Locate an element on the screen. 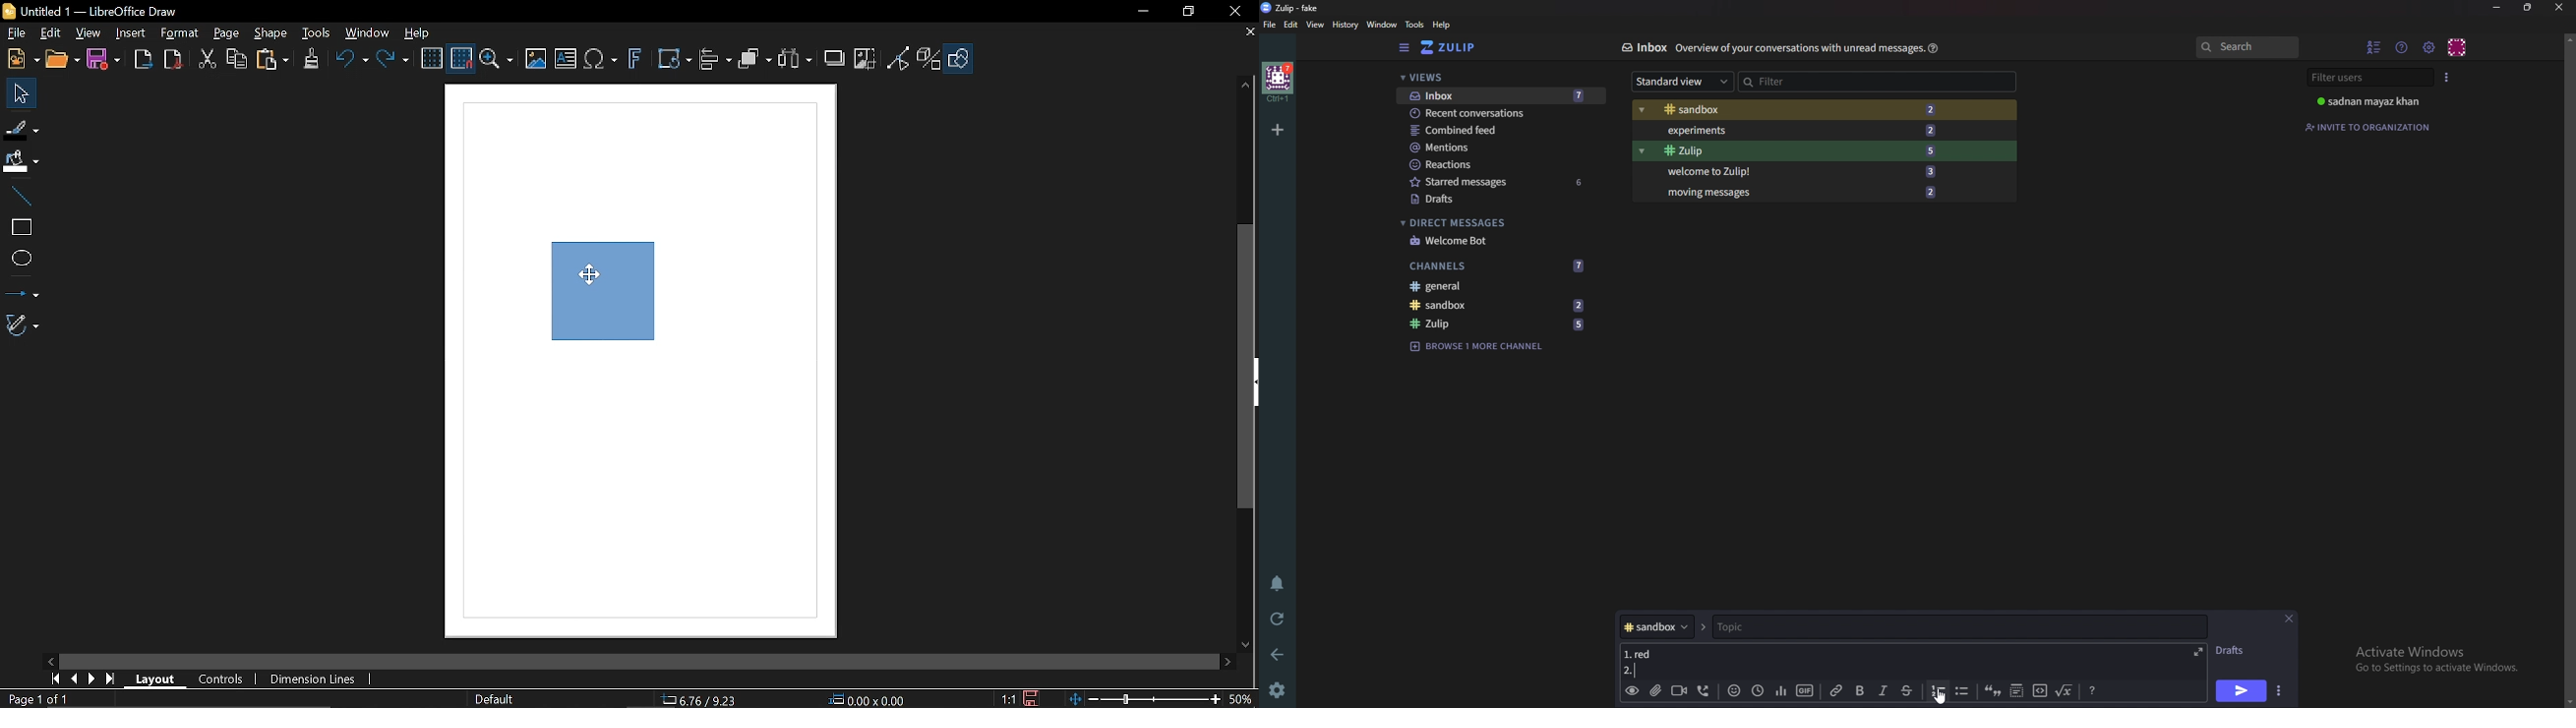 This screenshot has height=728, width=2576. Close window is located at coordinates (1234, 12).